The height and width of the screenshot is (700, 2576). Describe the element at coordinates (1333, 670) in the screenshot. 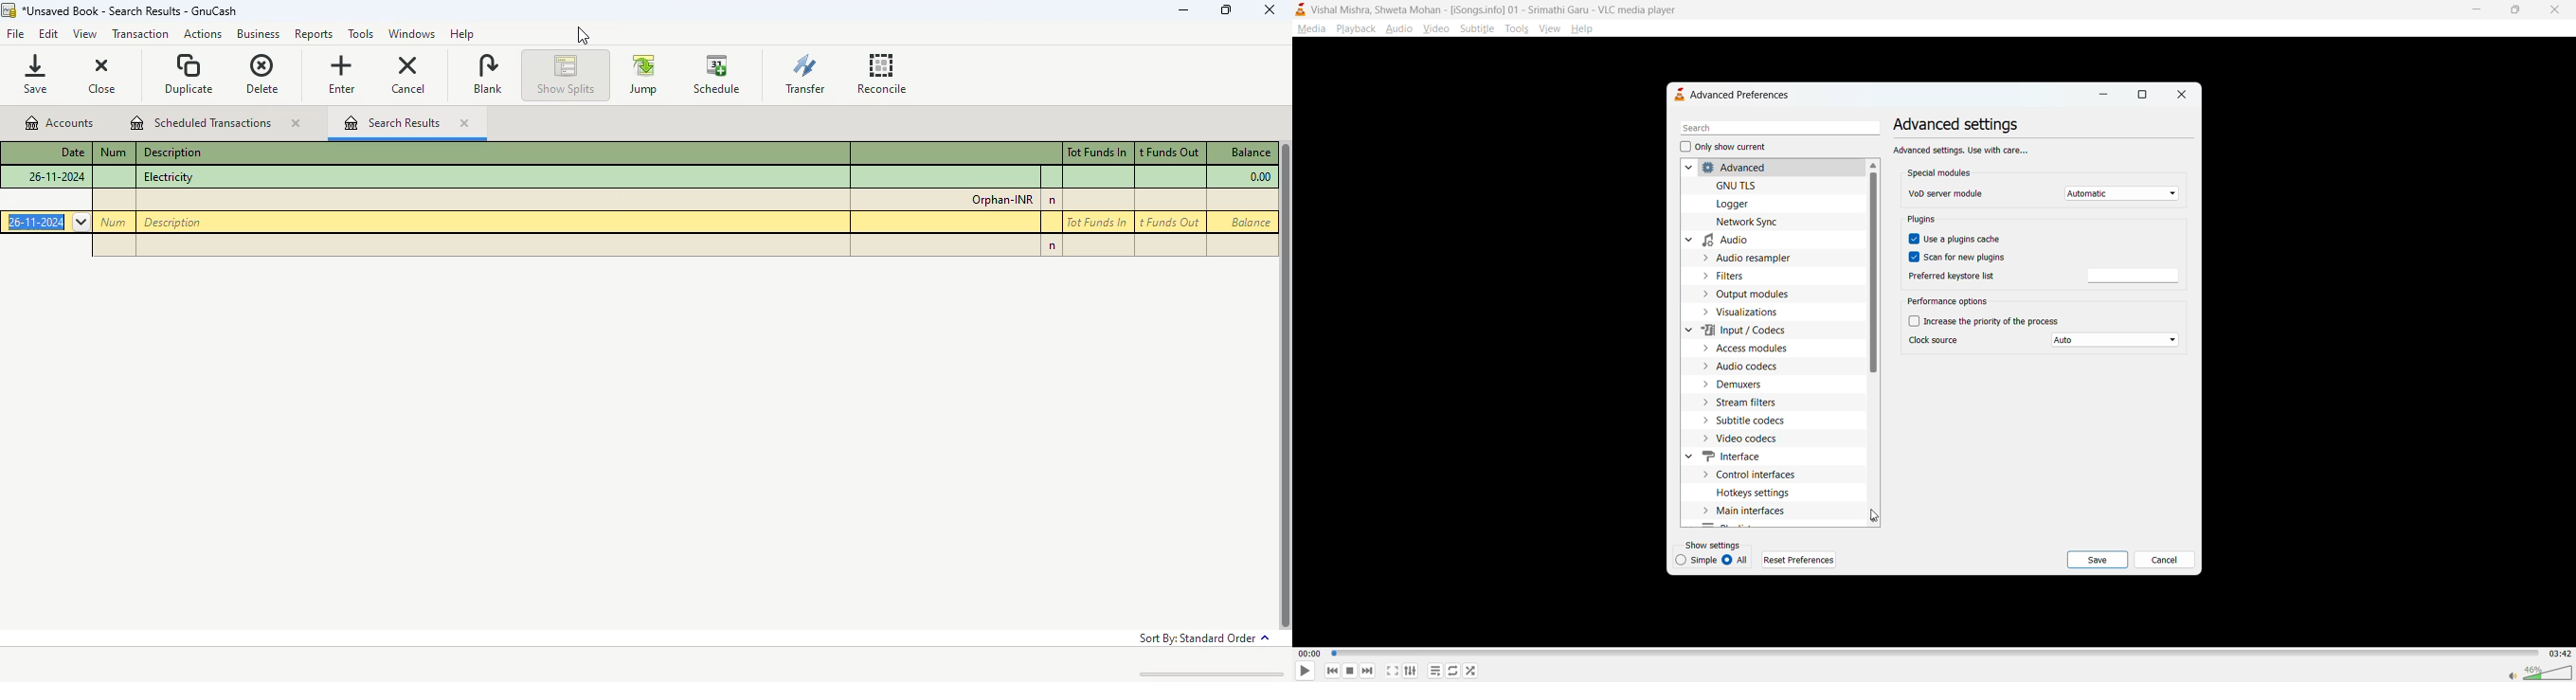

I see `previous` at that location.